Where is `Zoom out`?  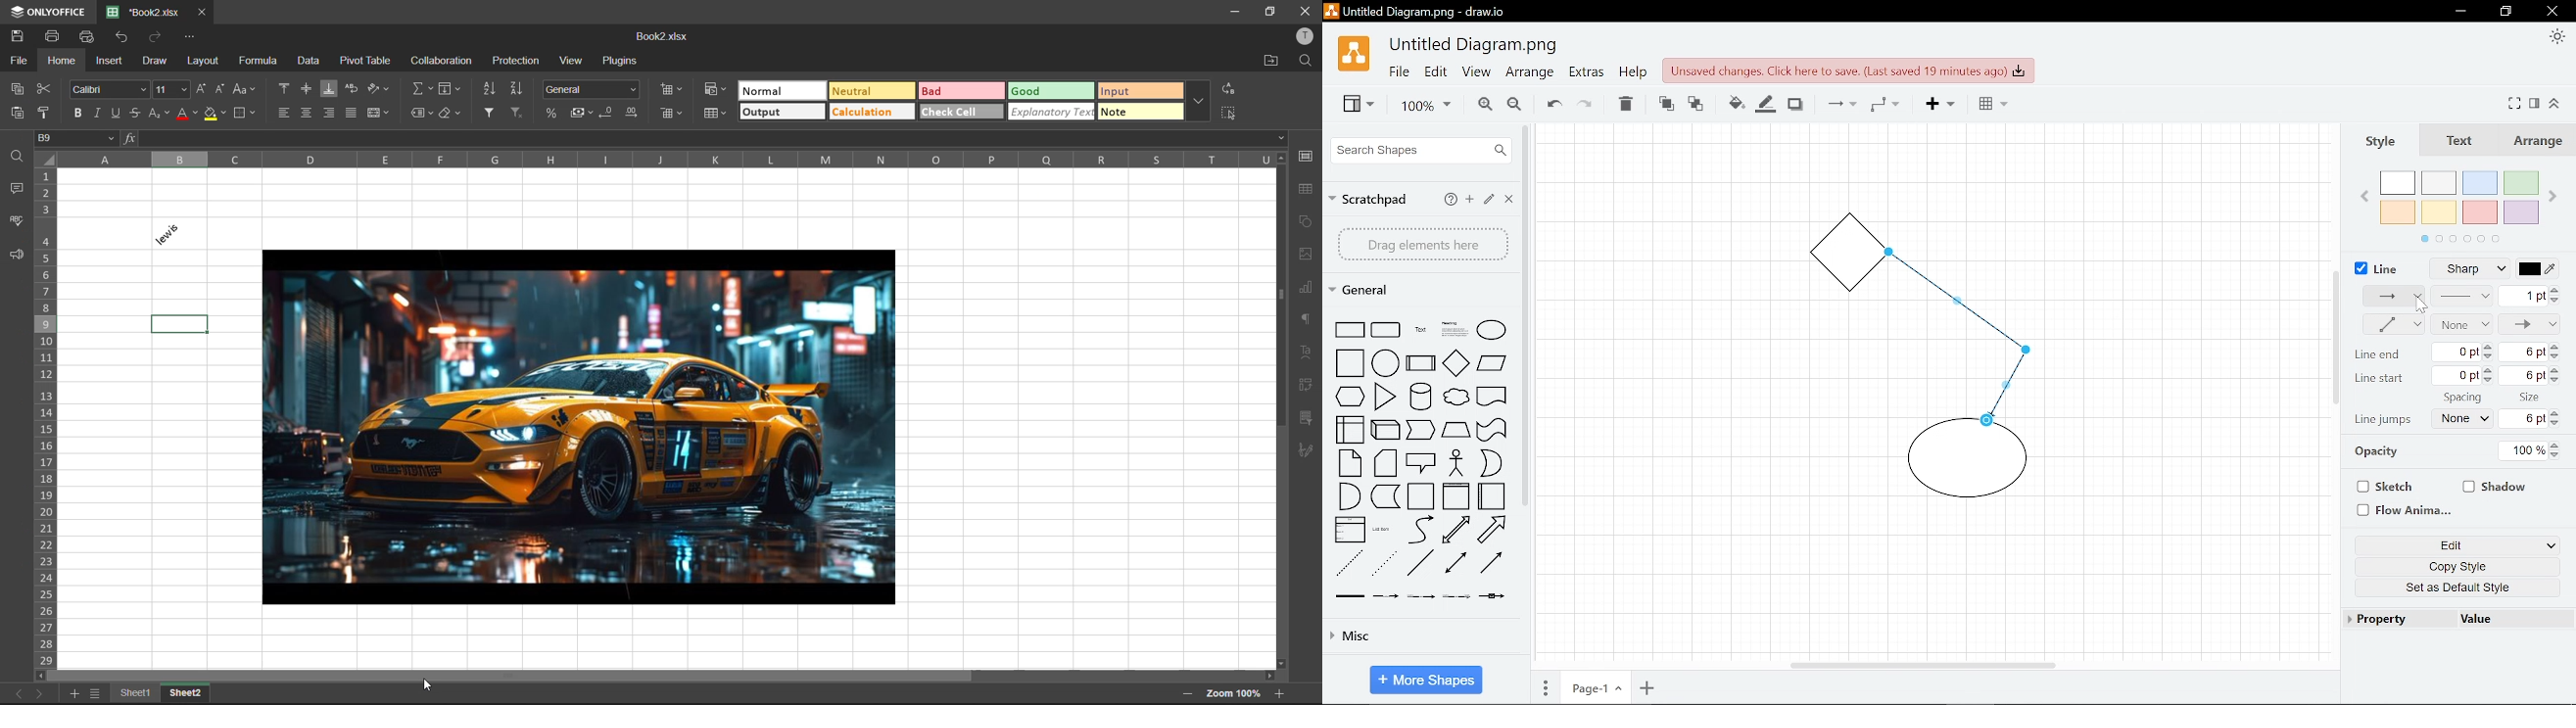 Zoom out is located at coordinates (1514, 105).